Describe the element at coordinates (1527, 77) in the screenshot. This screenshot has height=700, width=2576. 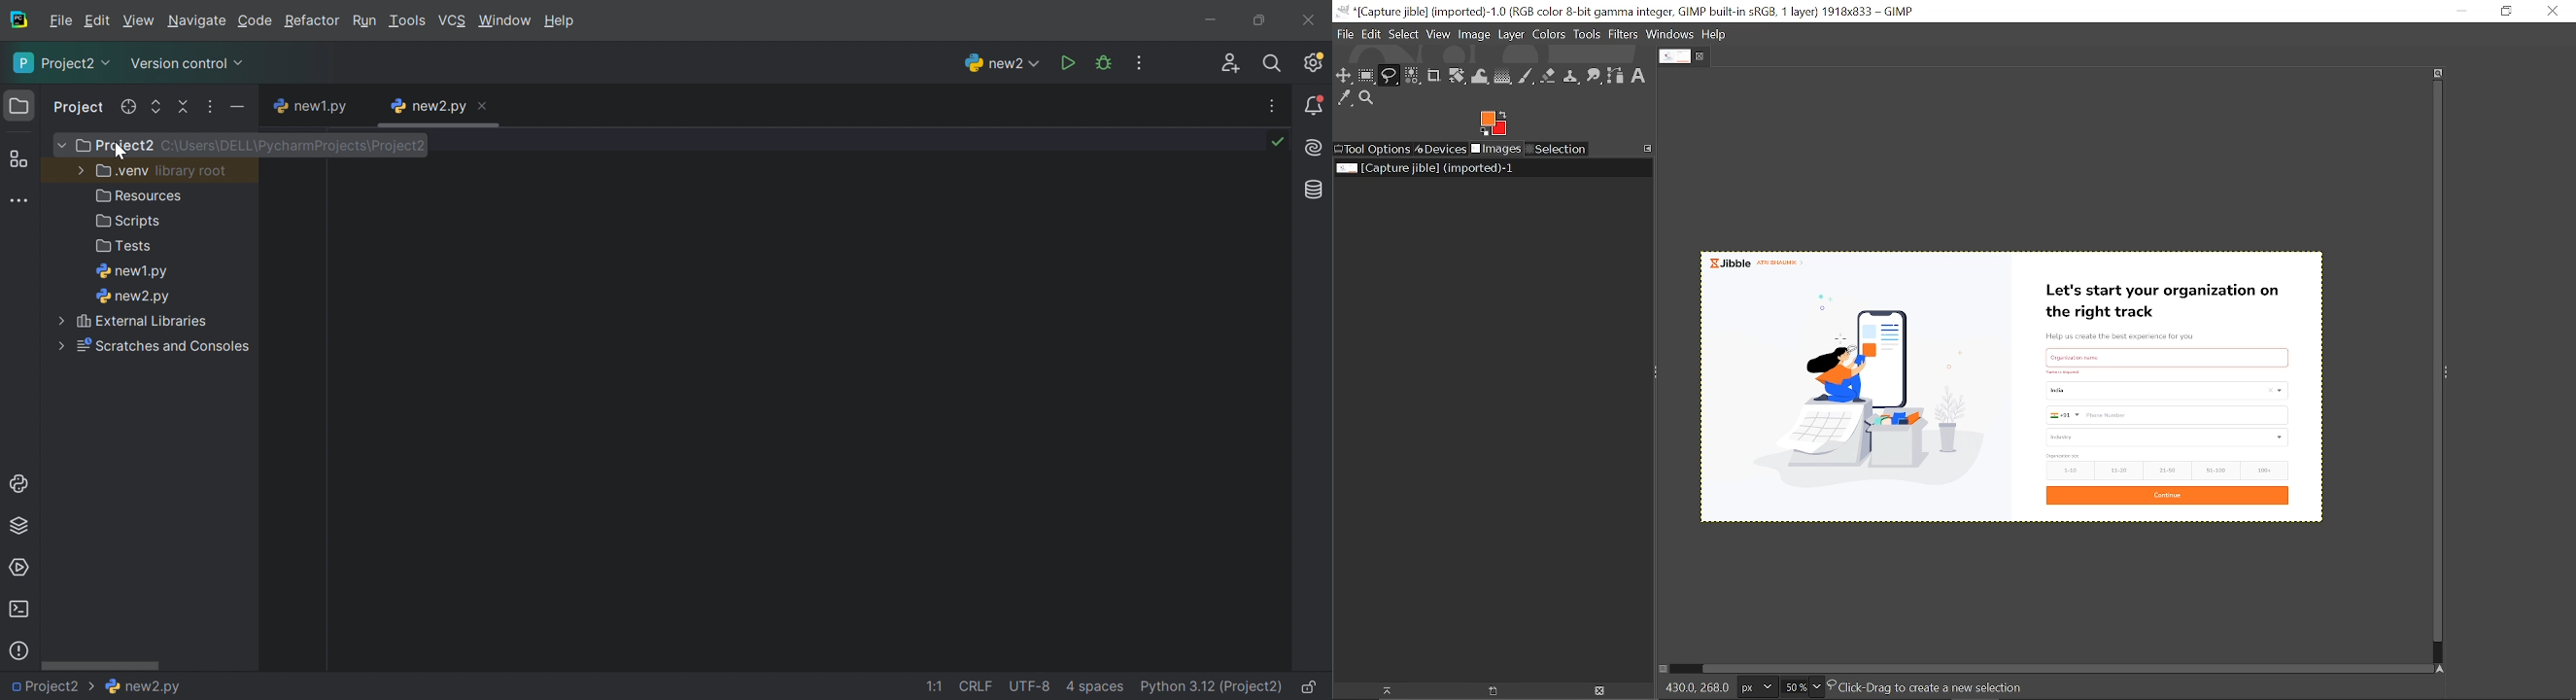
I see `Paintbrush tool` at that location.